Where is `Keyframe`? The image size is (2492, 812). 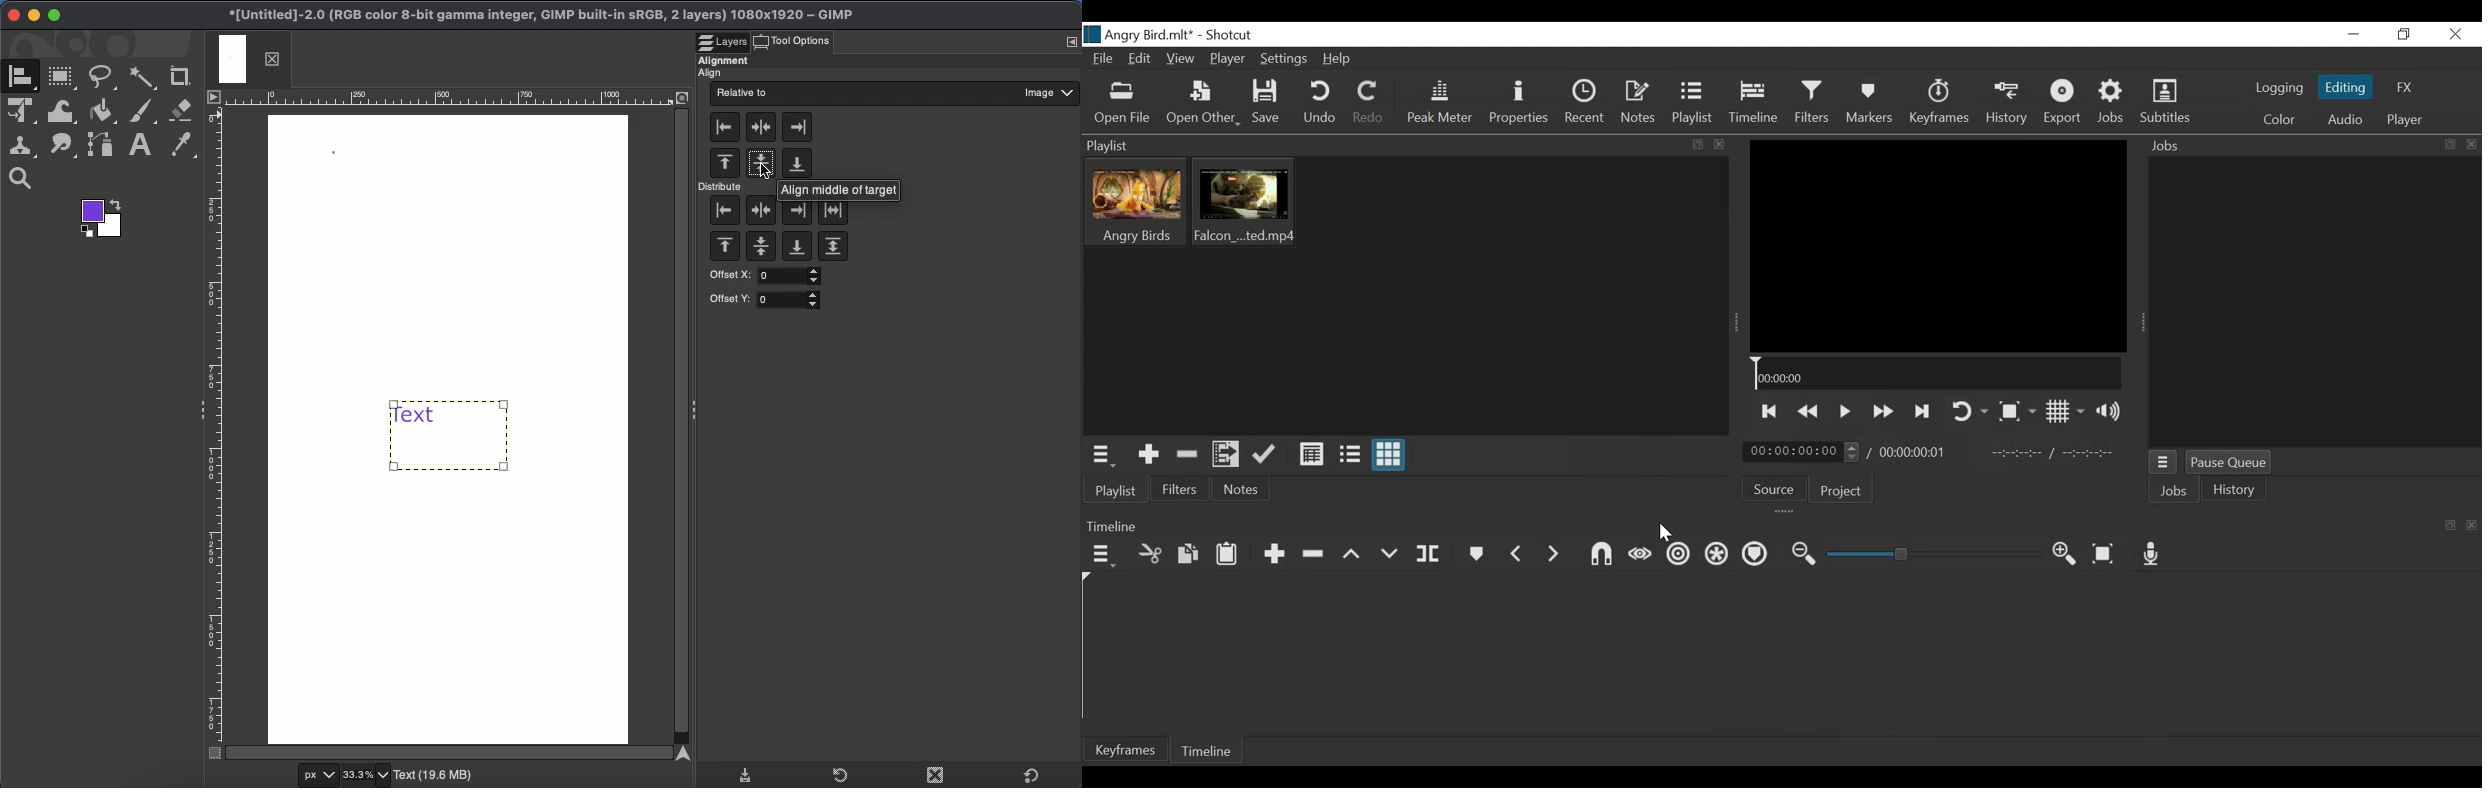
Keyframe is located at coordinates (1123, 749).